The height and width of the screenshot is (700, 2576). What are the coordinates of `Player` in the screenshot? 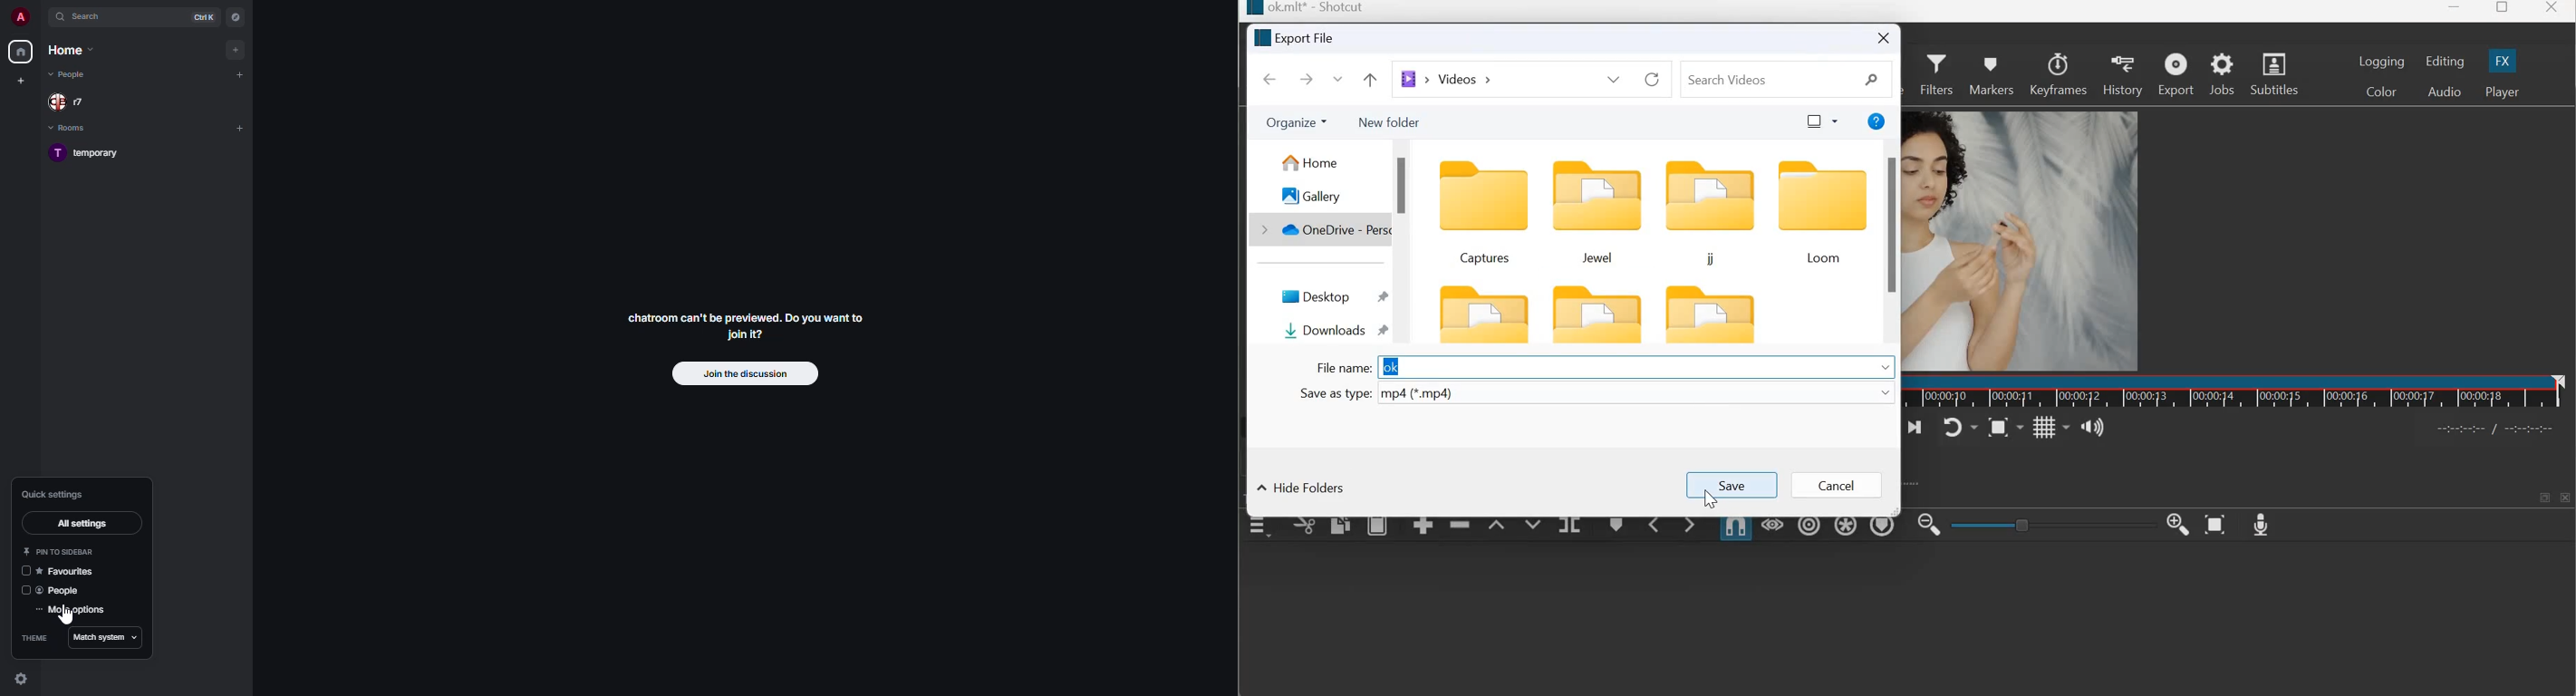 It's located at (2502, 92).